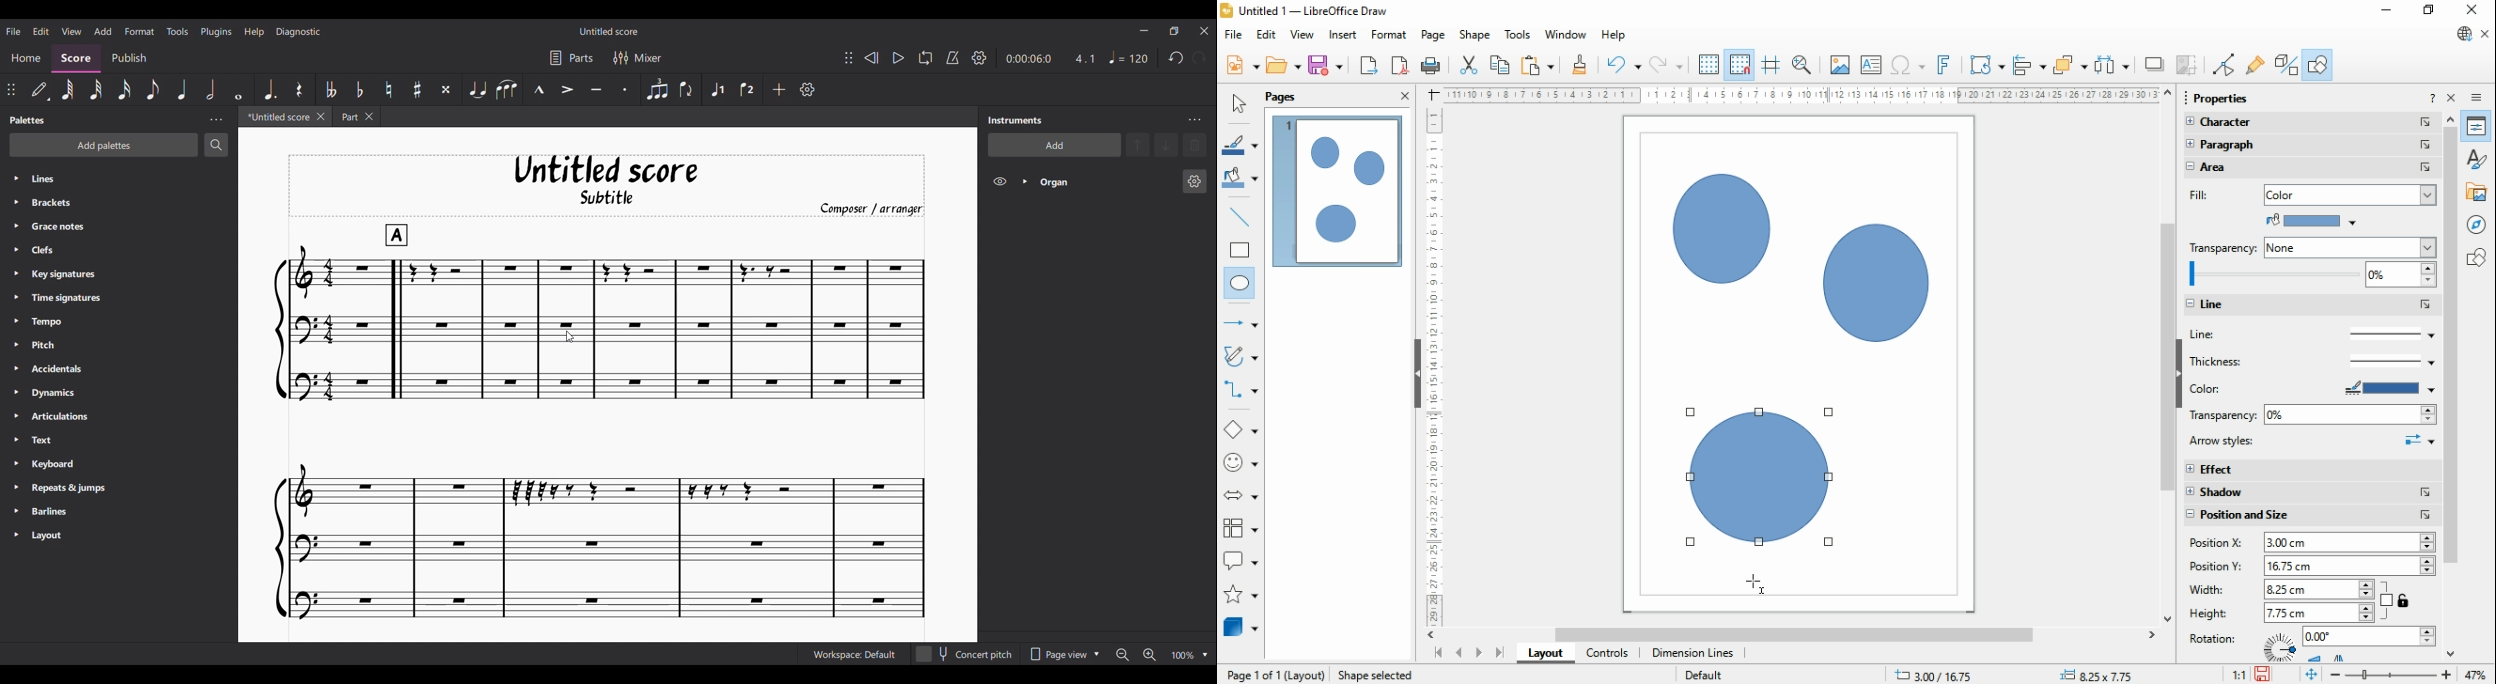  I want to click on Undo, so click(1175, 58).